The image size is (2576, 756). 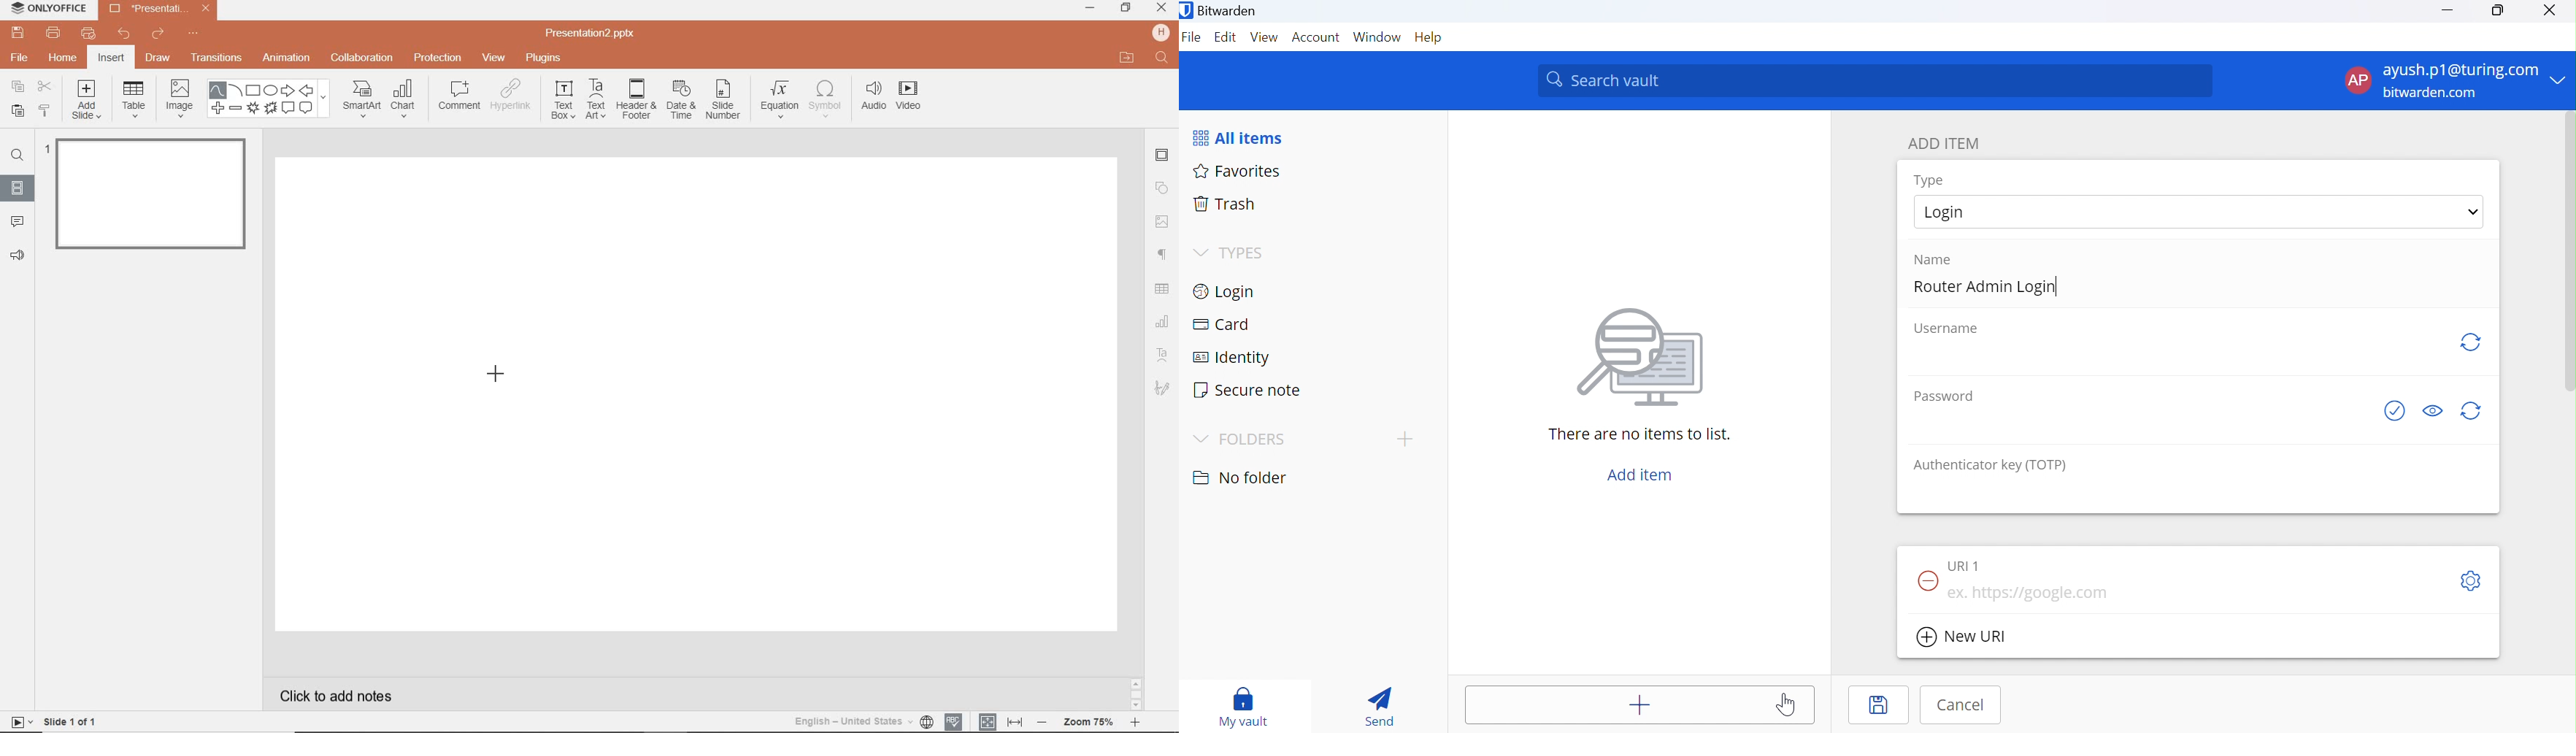 I want to click on PRINT, so click(x=53, y=32).